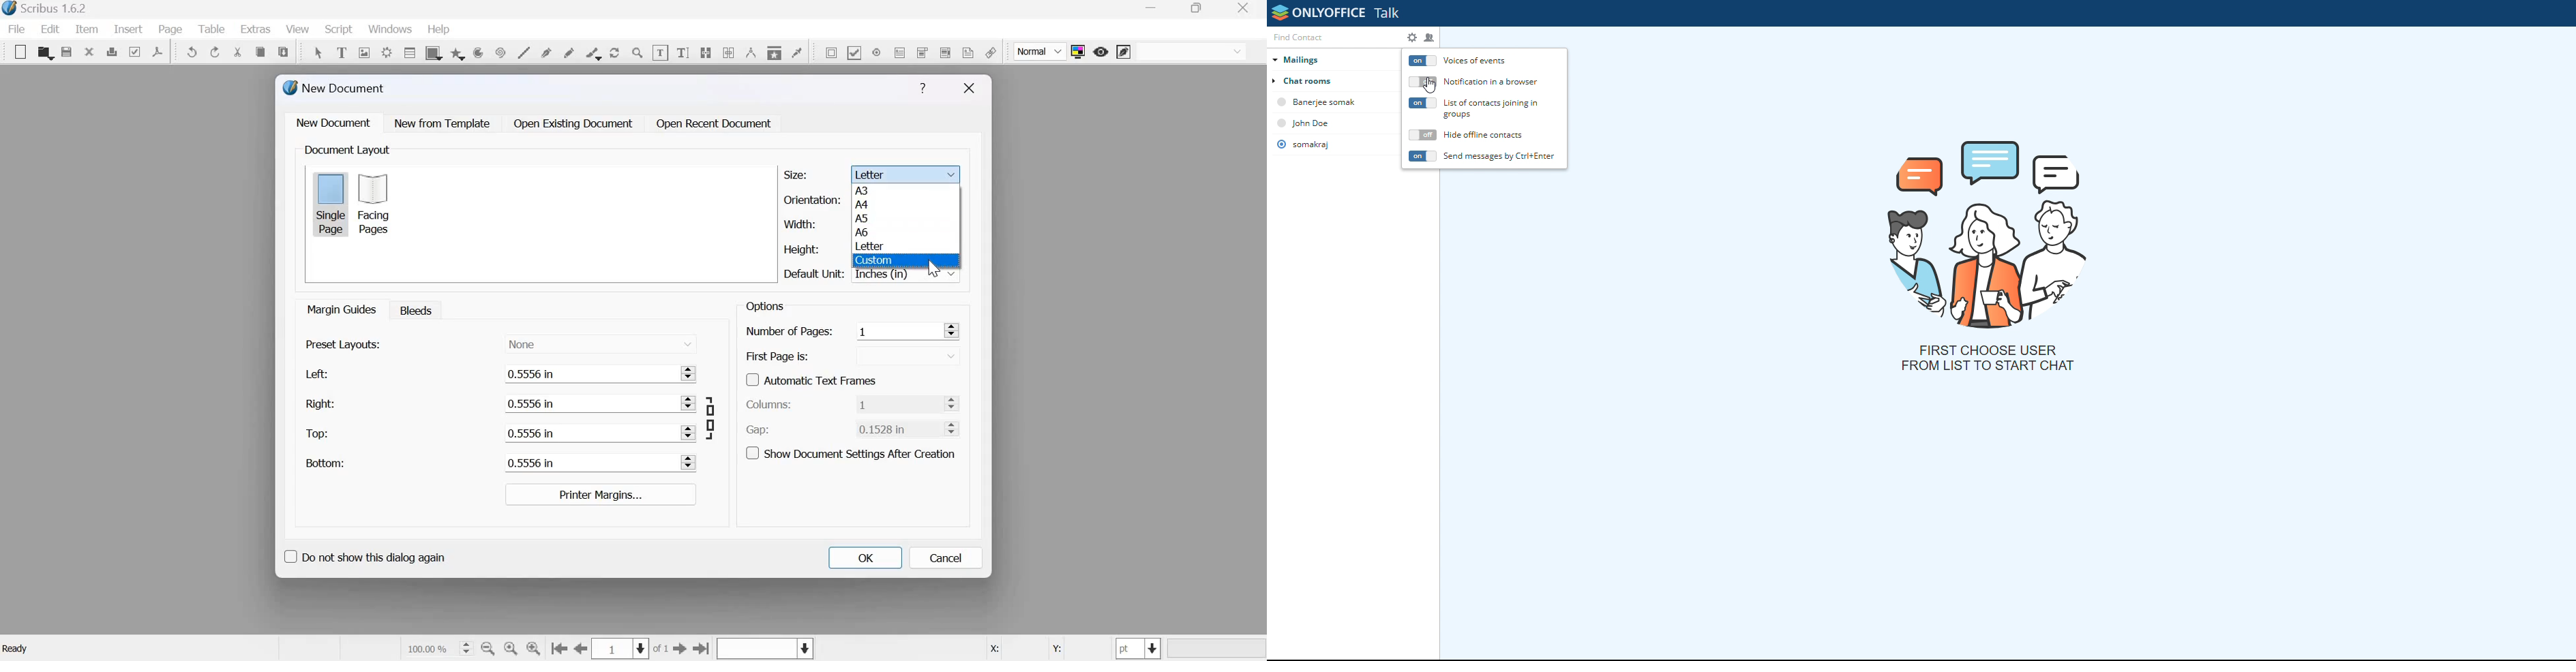 This screenshot has height=672, width=2576. Describe the element at coordinates (799, 224) in the screenshot. I see `Width: ` at that location.